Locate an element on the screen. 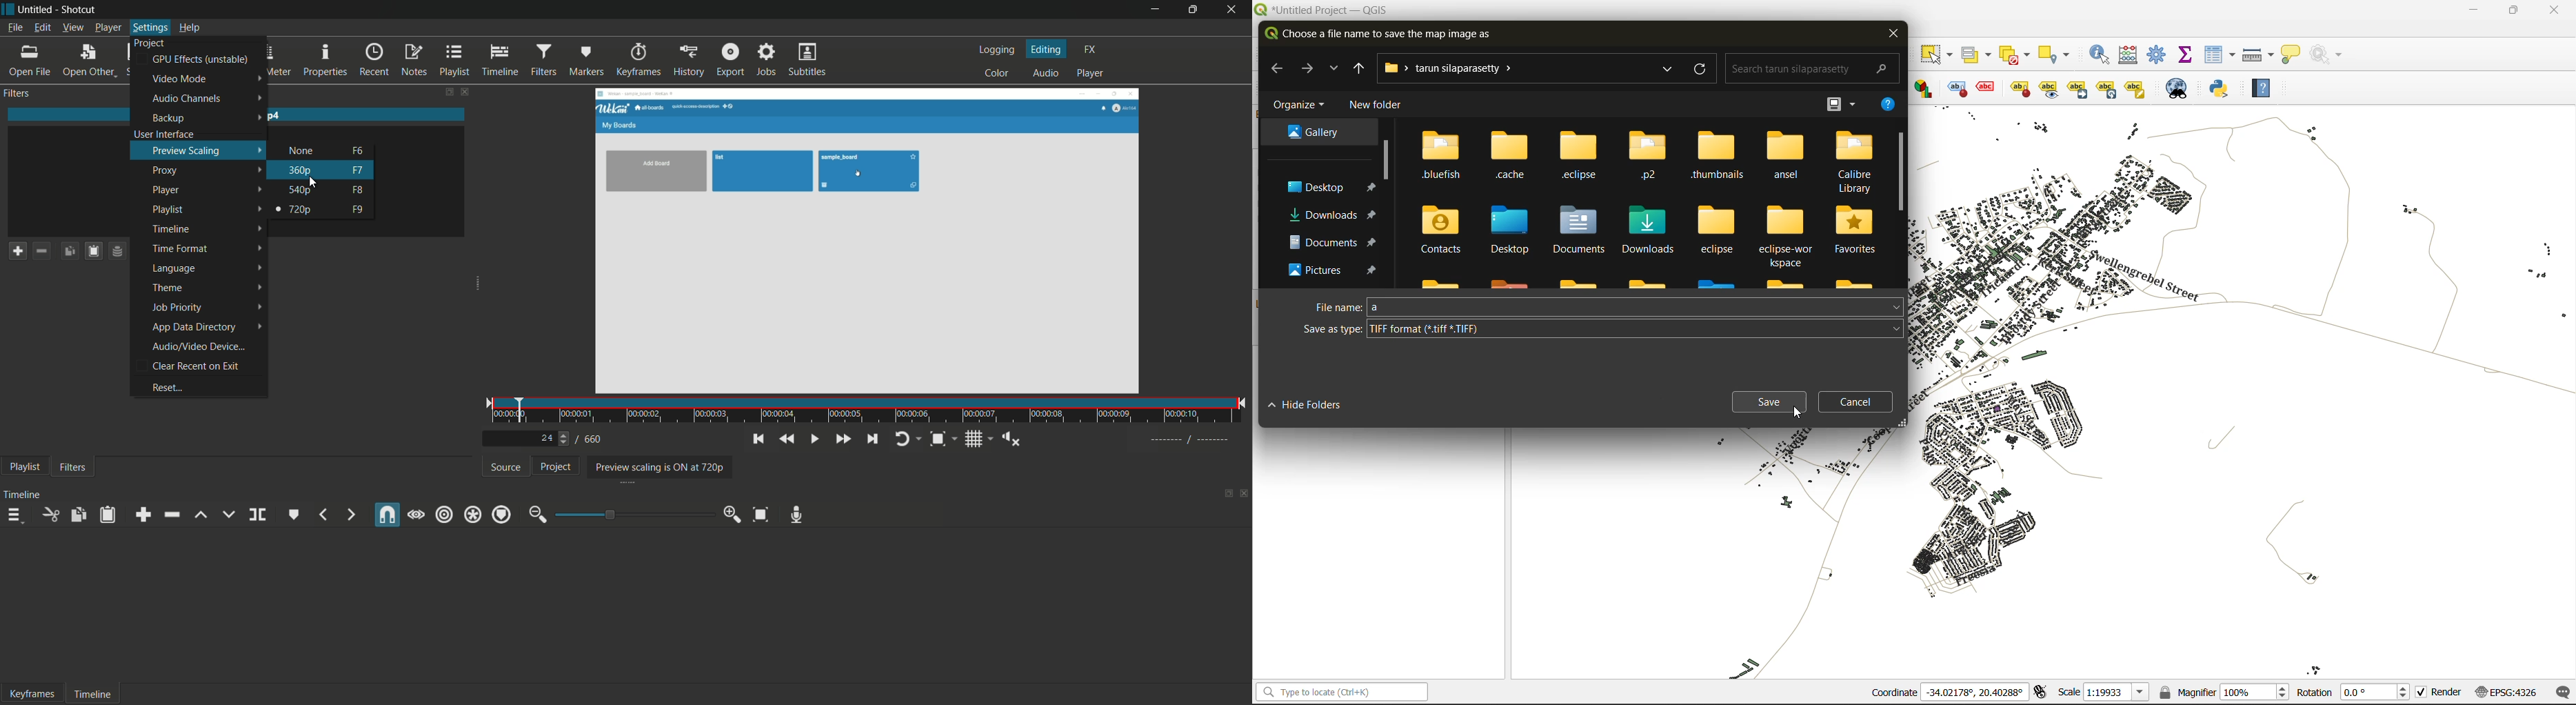  video mode is located at coordinates (179, 78).